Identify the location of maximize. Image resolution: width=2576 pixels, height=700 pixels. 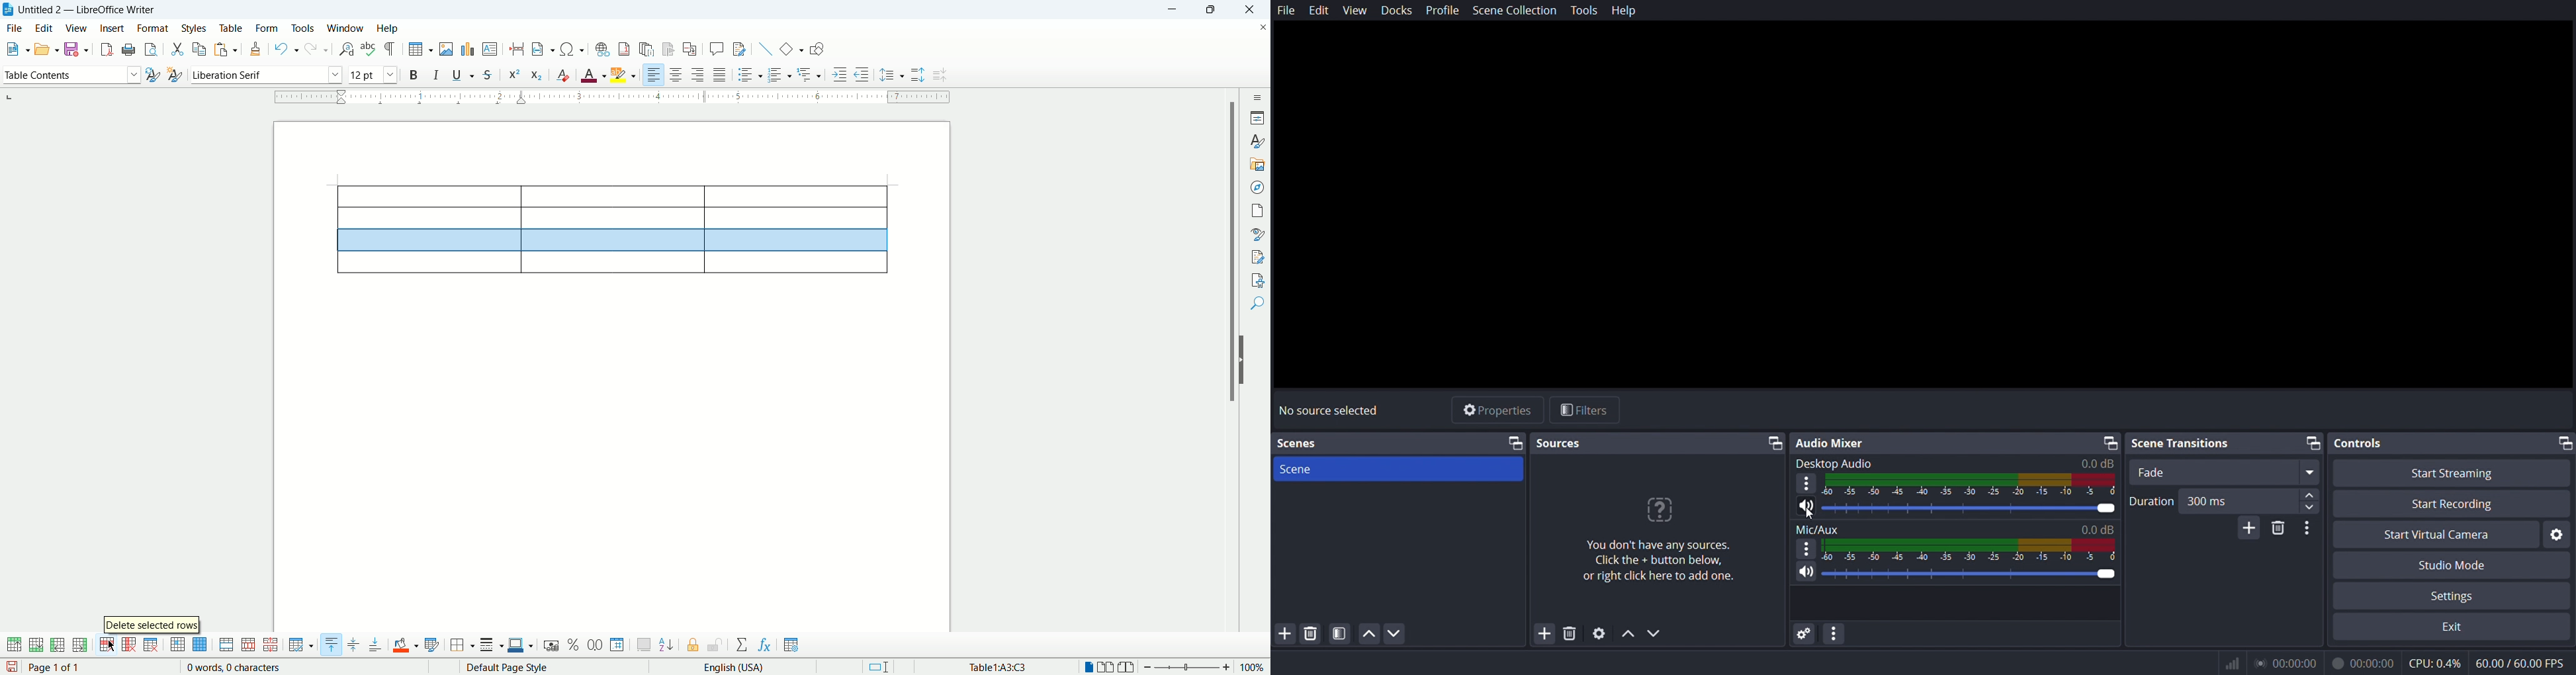
(1208, 12).